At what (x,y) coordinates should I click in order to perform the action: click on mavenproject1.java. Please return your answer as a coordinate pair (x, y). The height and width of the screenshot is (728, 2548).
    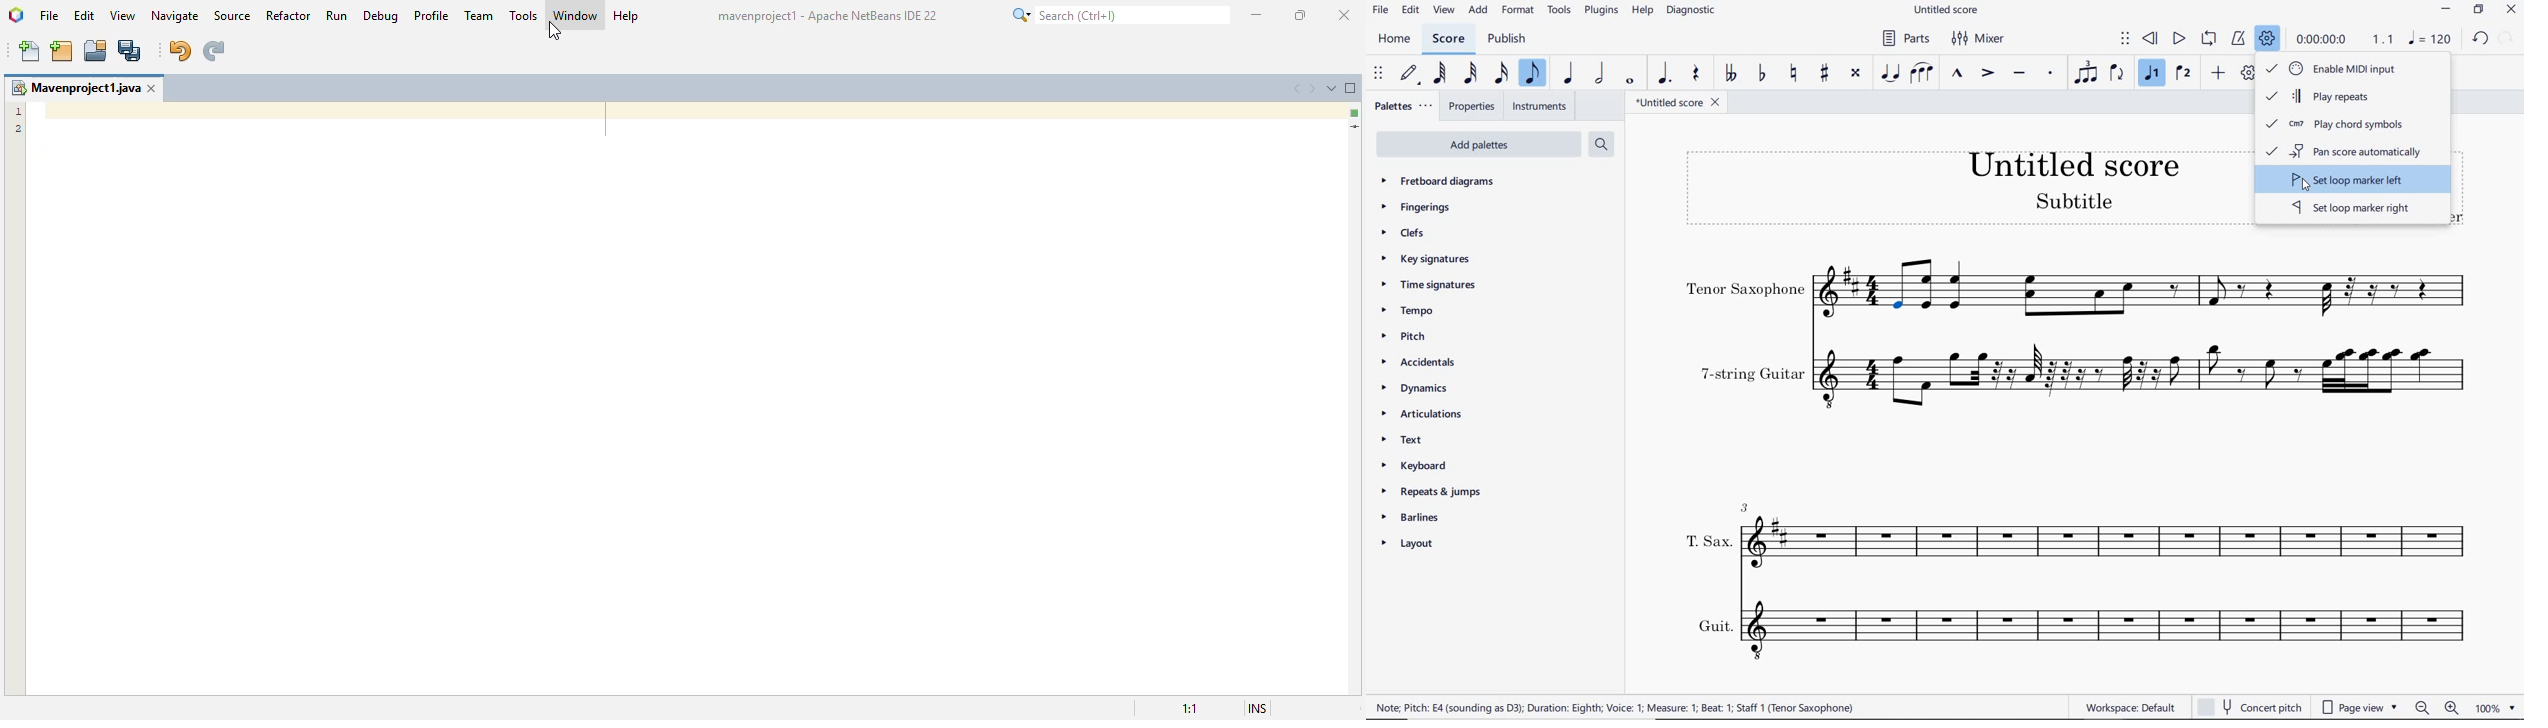
    Looking at the image, I should click on (75, 87).